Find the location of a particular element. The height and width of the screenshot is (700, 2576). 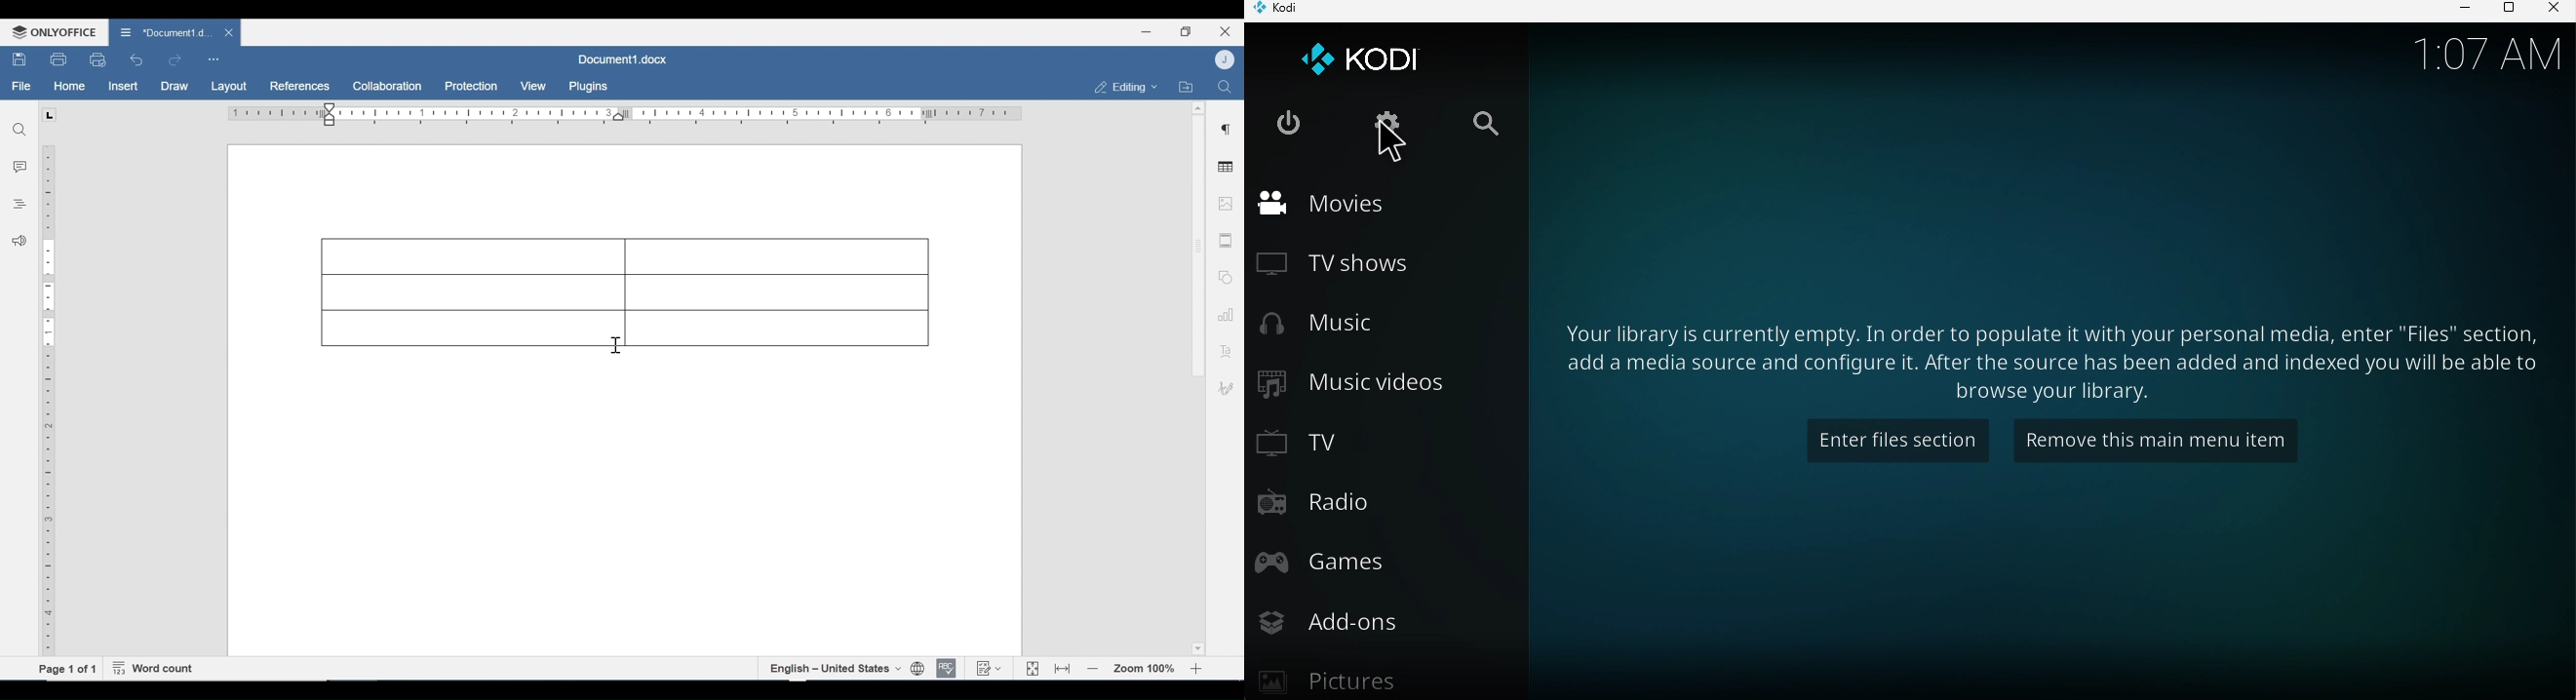

Customize Quick Access Toolbar is located at coordinates (213, 59).